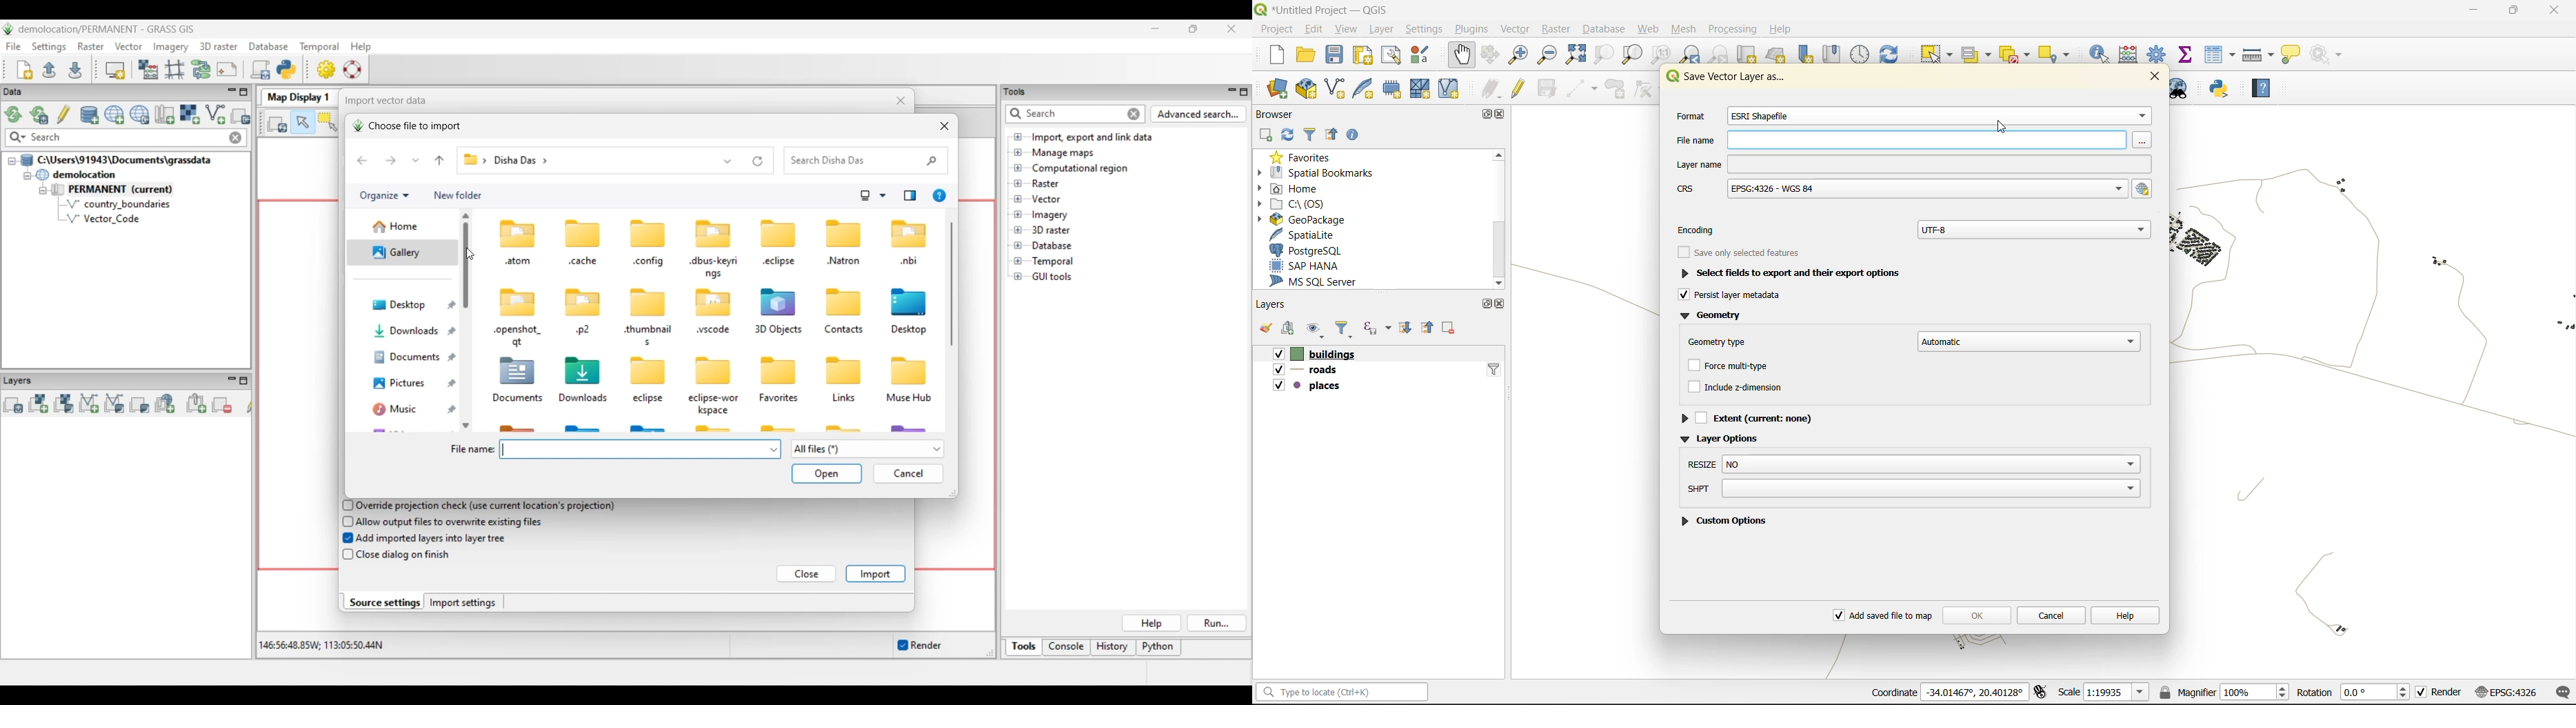 This screenshot has height=728, width=2576. I want to click on identify features, so click(2103, 54).